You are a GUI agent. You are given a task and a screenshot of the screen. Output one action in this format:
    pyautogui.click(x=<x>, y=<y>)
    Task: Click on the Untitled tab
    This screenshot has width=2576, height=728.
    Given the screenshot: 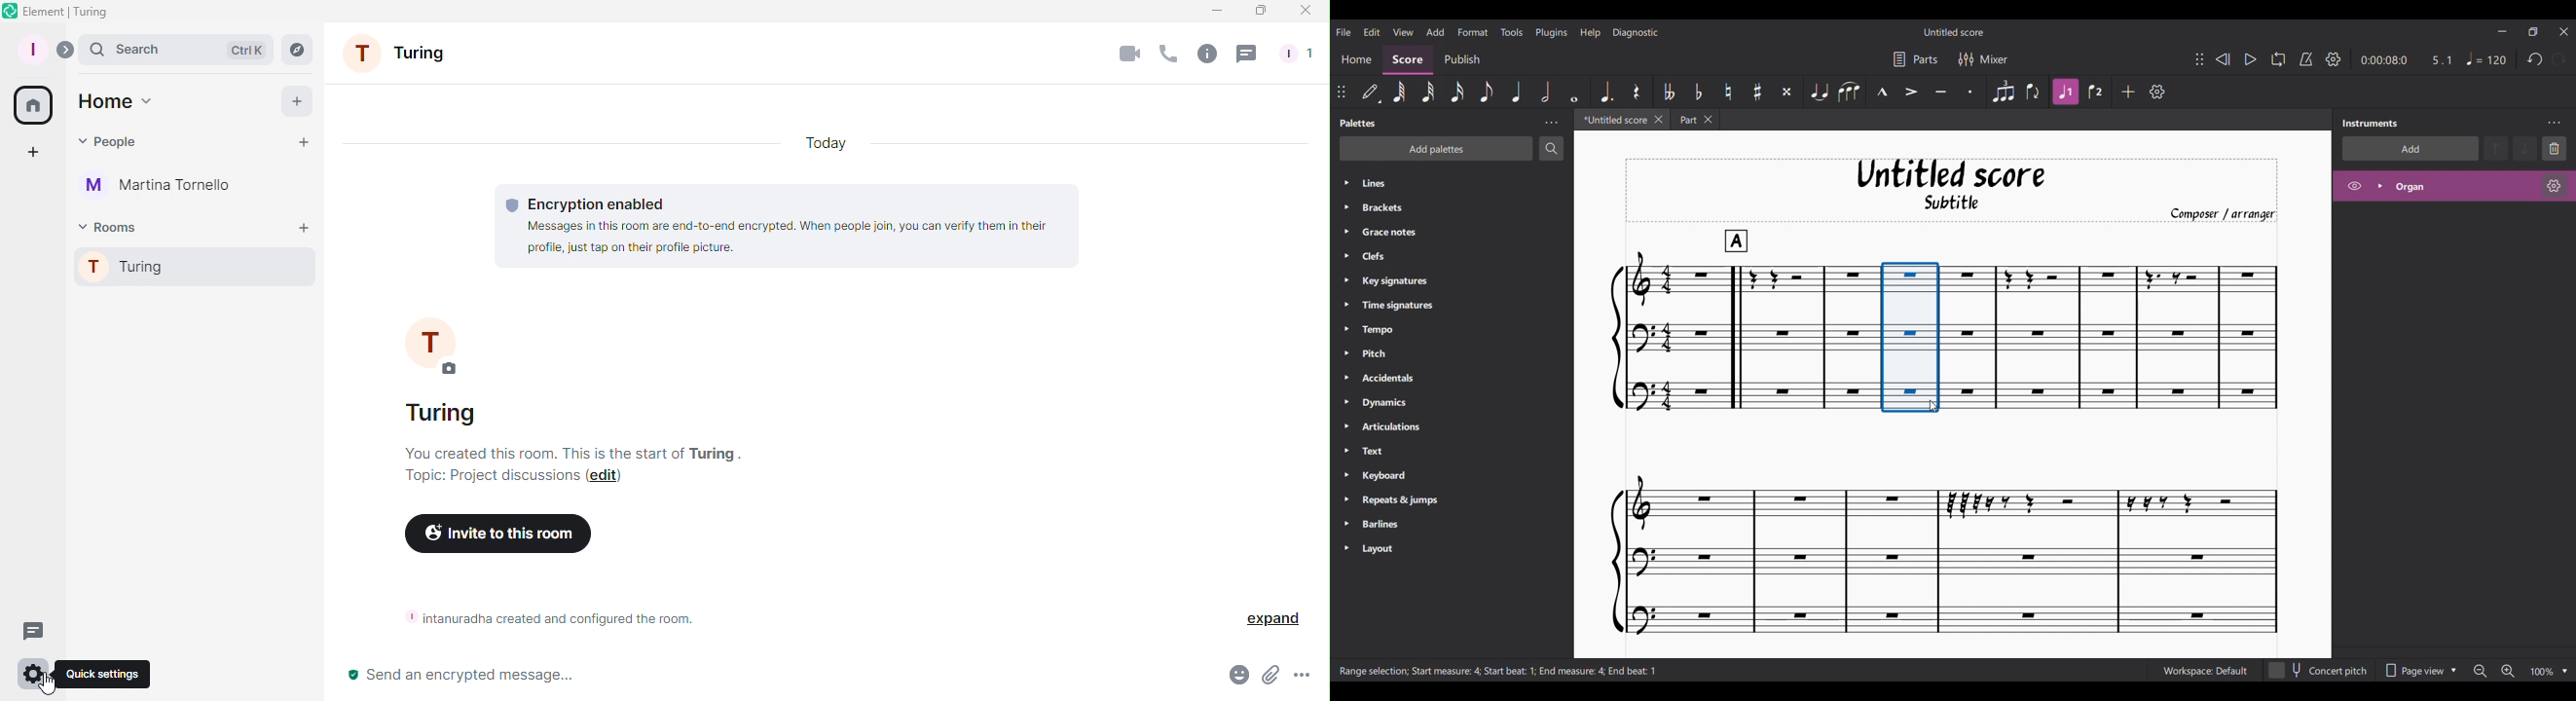 What is the action you would take?
    pyautogui.click(x=1613, y=120)
    